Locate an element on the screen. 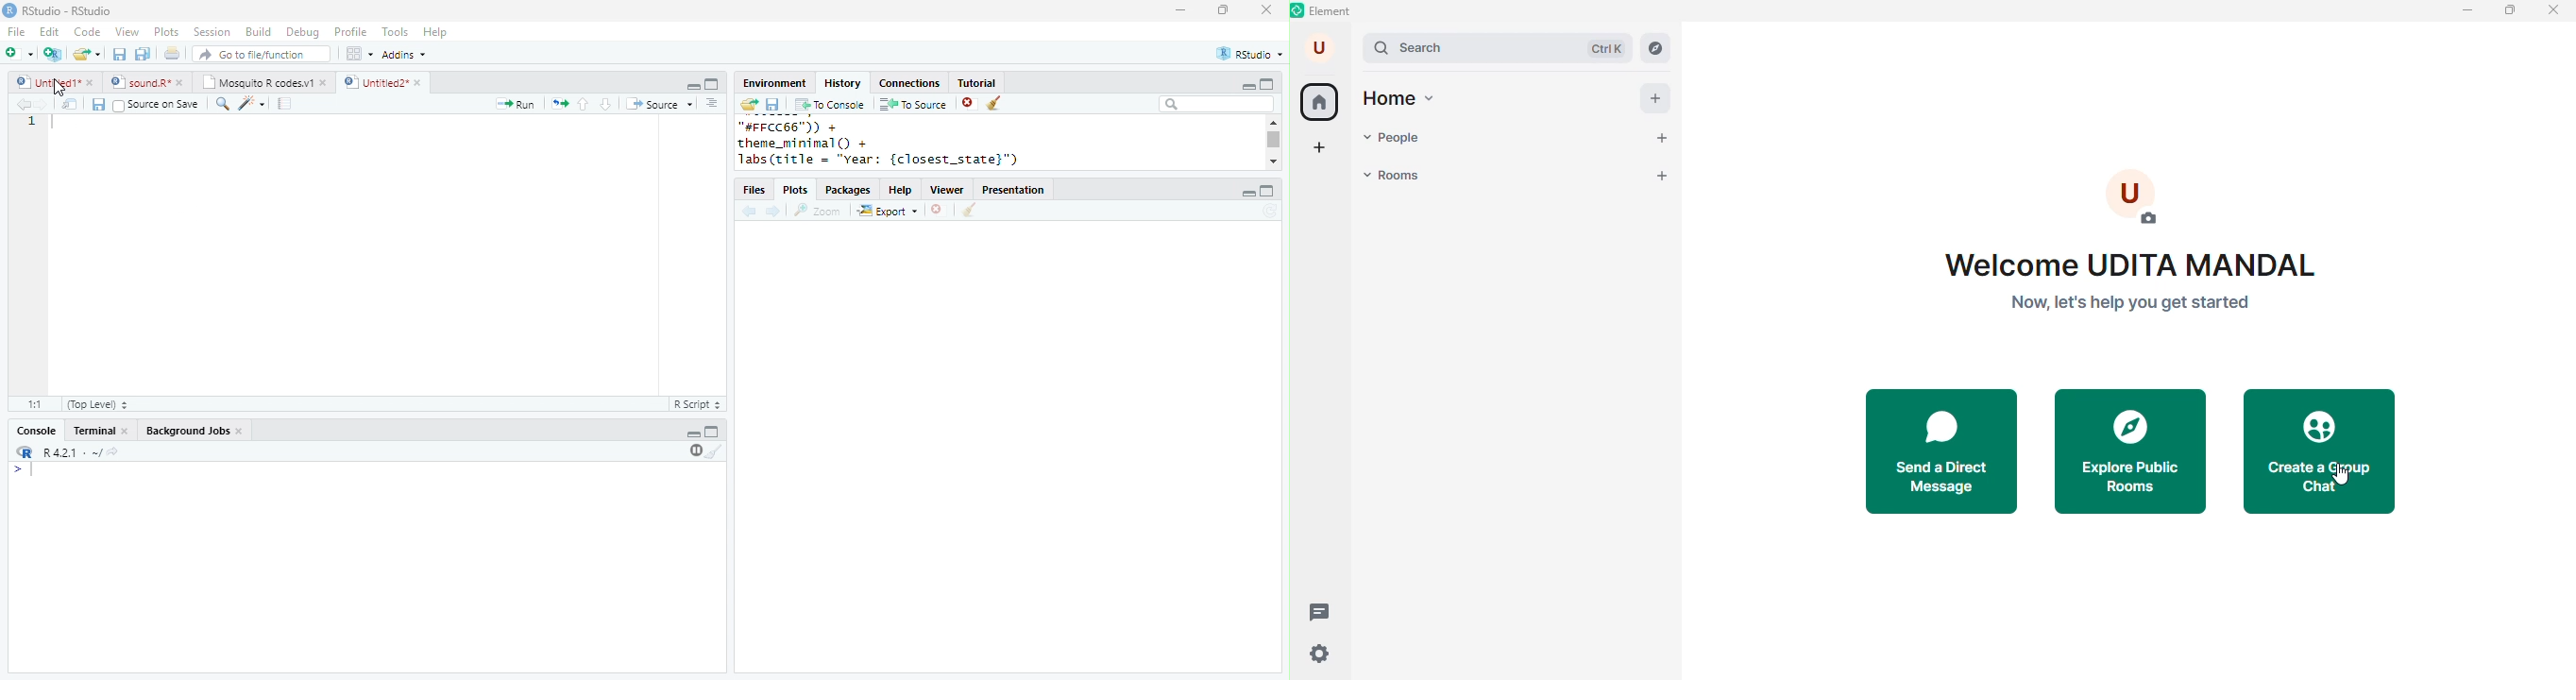 Image resolution: width=2576 pixels, height=700 pixels. minimize is located at coordinates (1179, 10).